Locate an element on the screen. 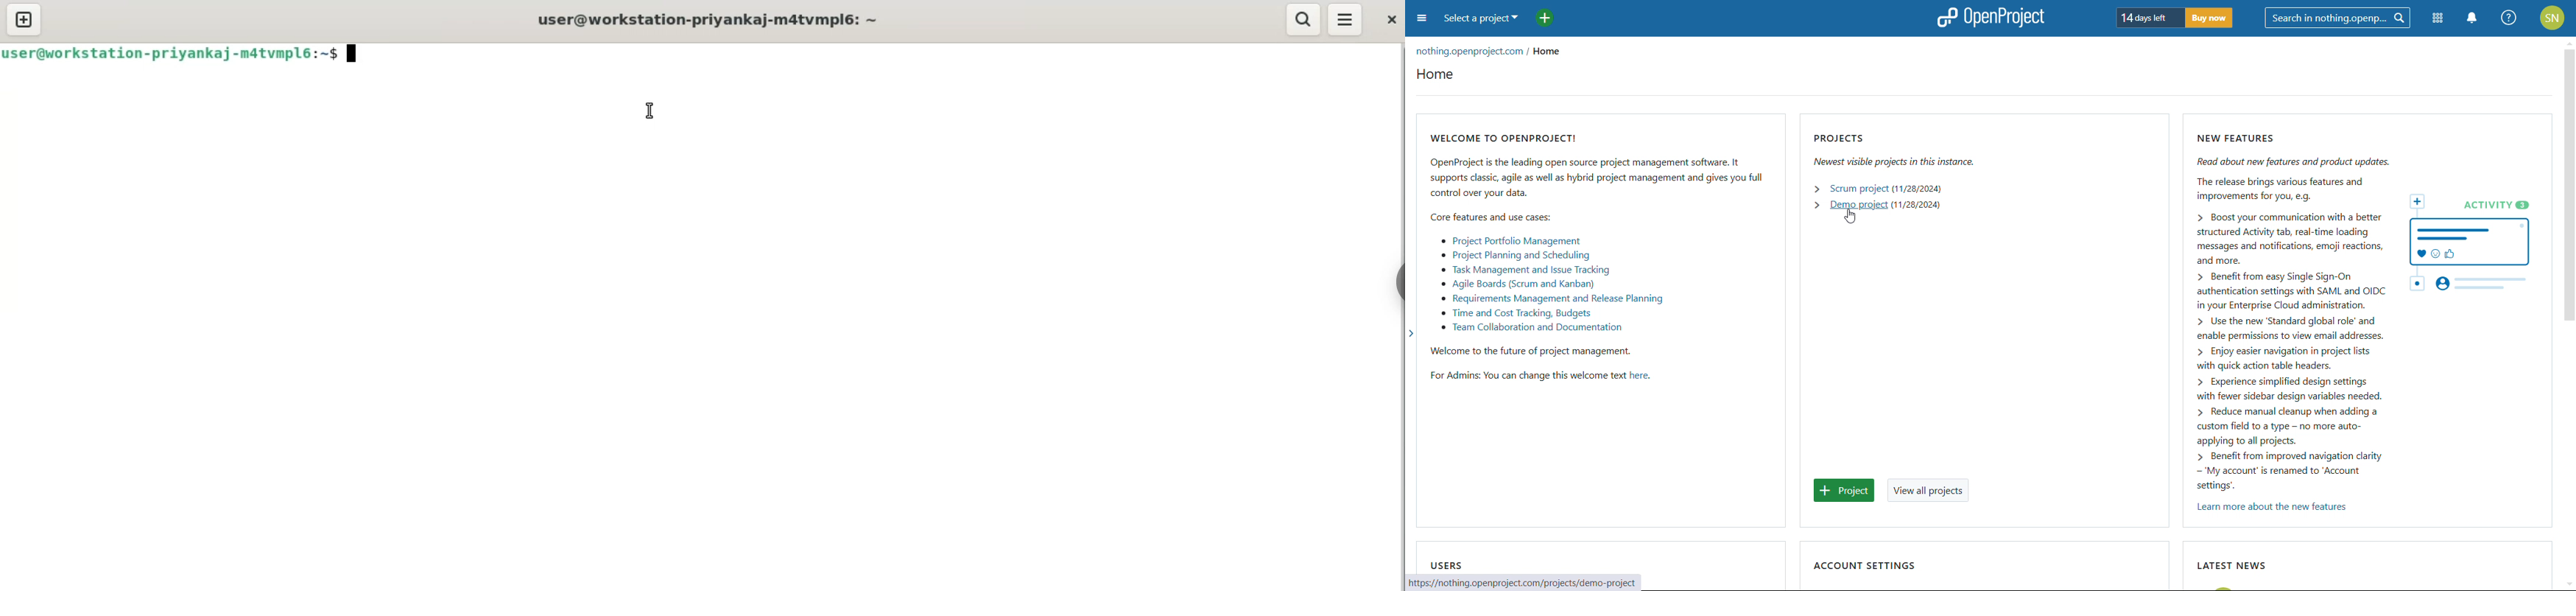  welcome to openprojet is located at coordinates (1597, 165).